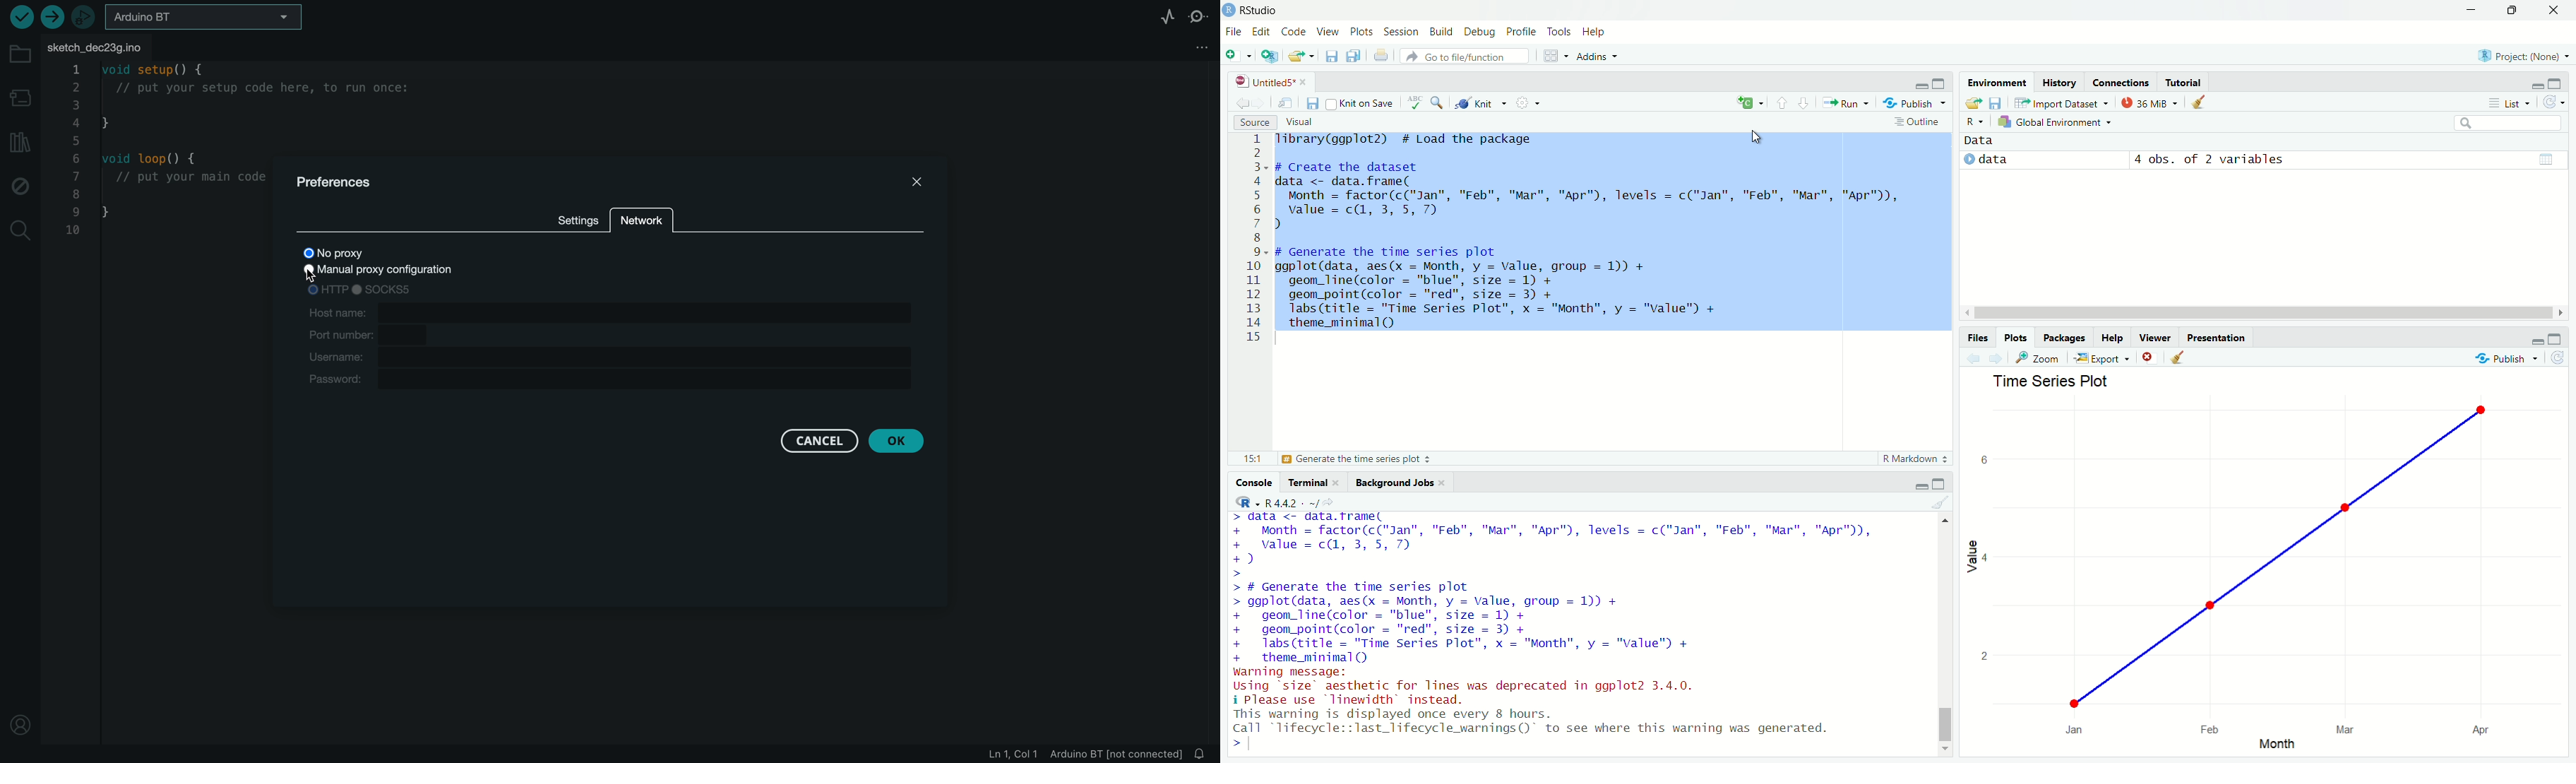 The image size is (2576, 784). Describe the element at coordinates (1481, 32) in the screenshot. I see `debug` at that location.